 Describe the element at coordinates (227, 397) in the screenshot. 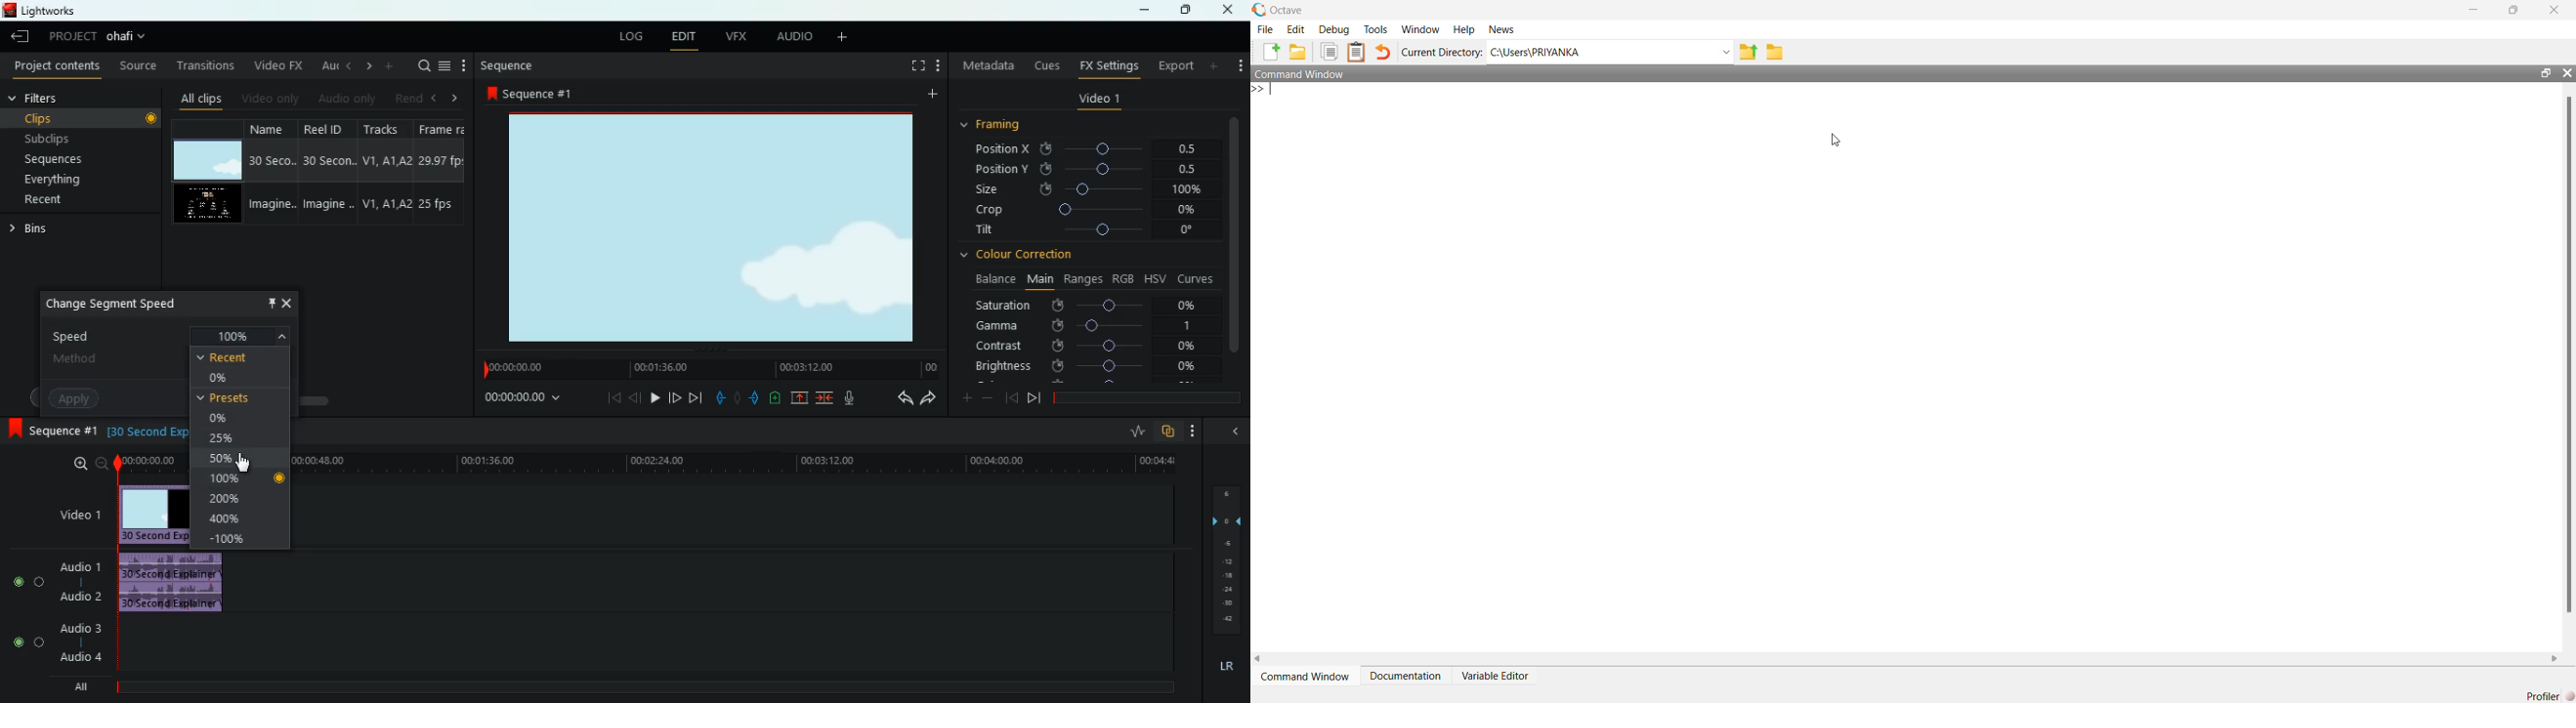

I see `presets` at that location.